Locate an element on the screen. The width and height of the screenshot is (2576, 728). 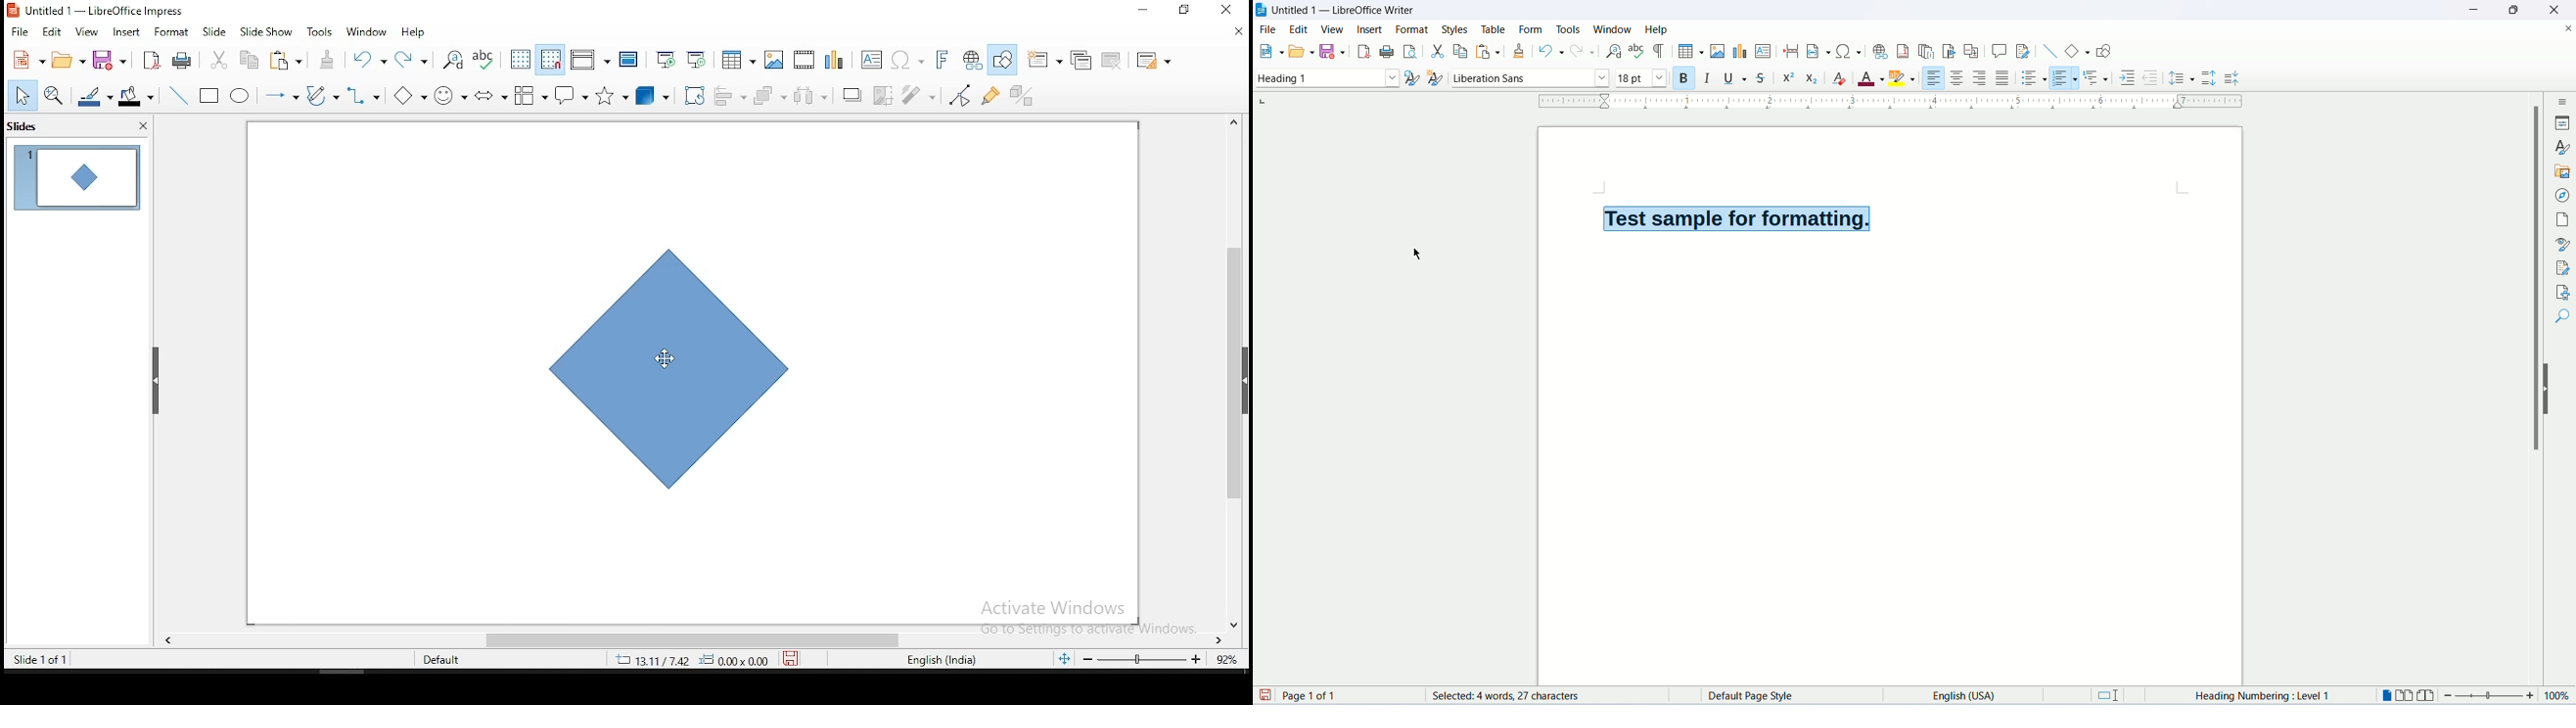
view is located at coordinates (1333, 29).